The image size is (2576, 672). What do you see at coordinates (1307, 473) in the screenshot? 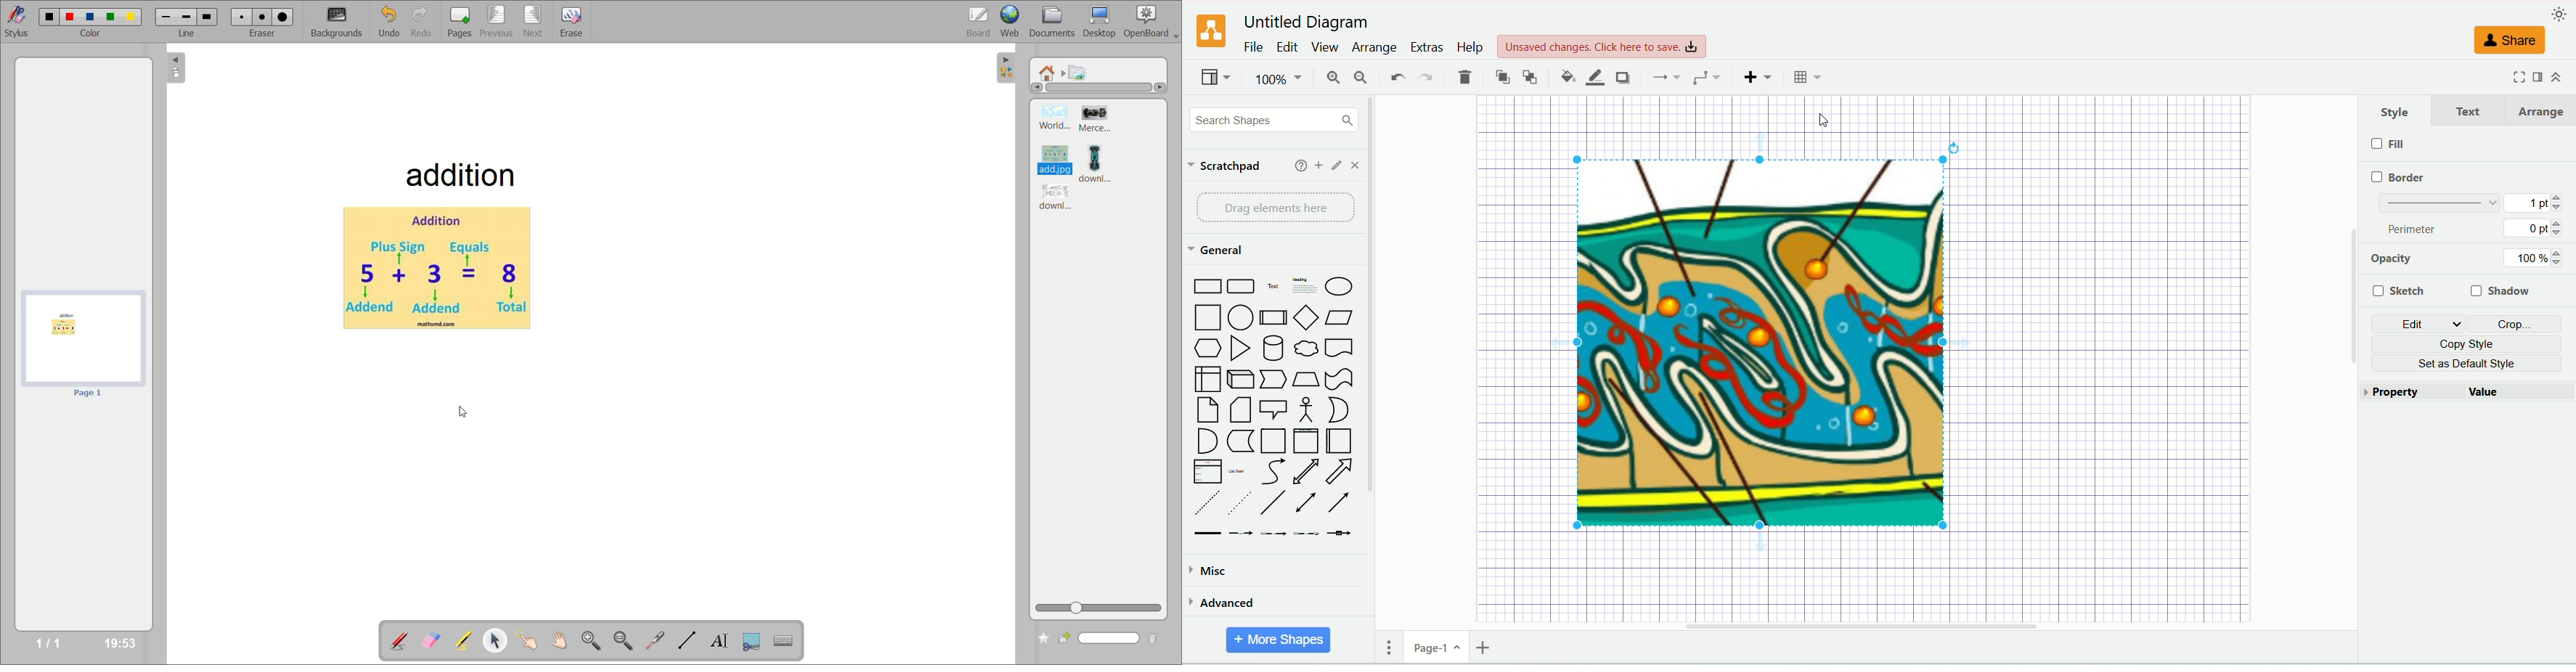
I see `Bidirectional Arrow` at bounding box center [1307, 473].